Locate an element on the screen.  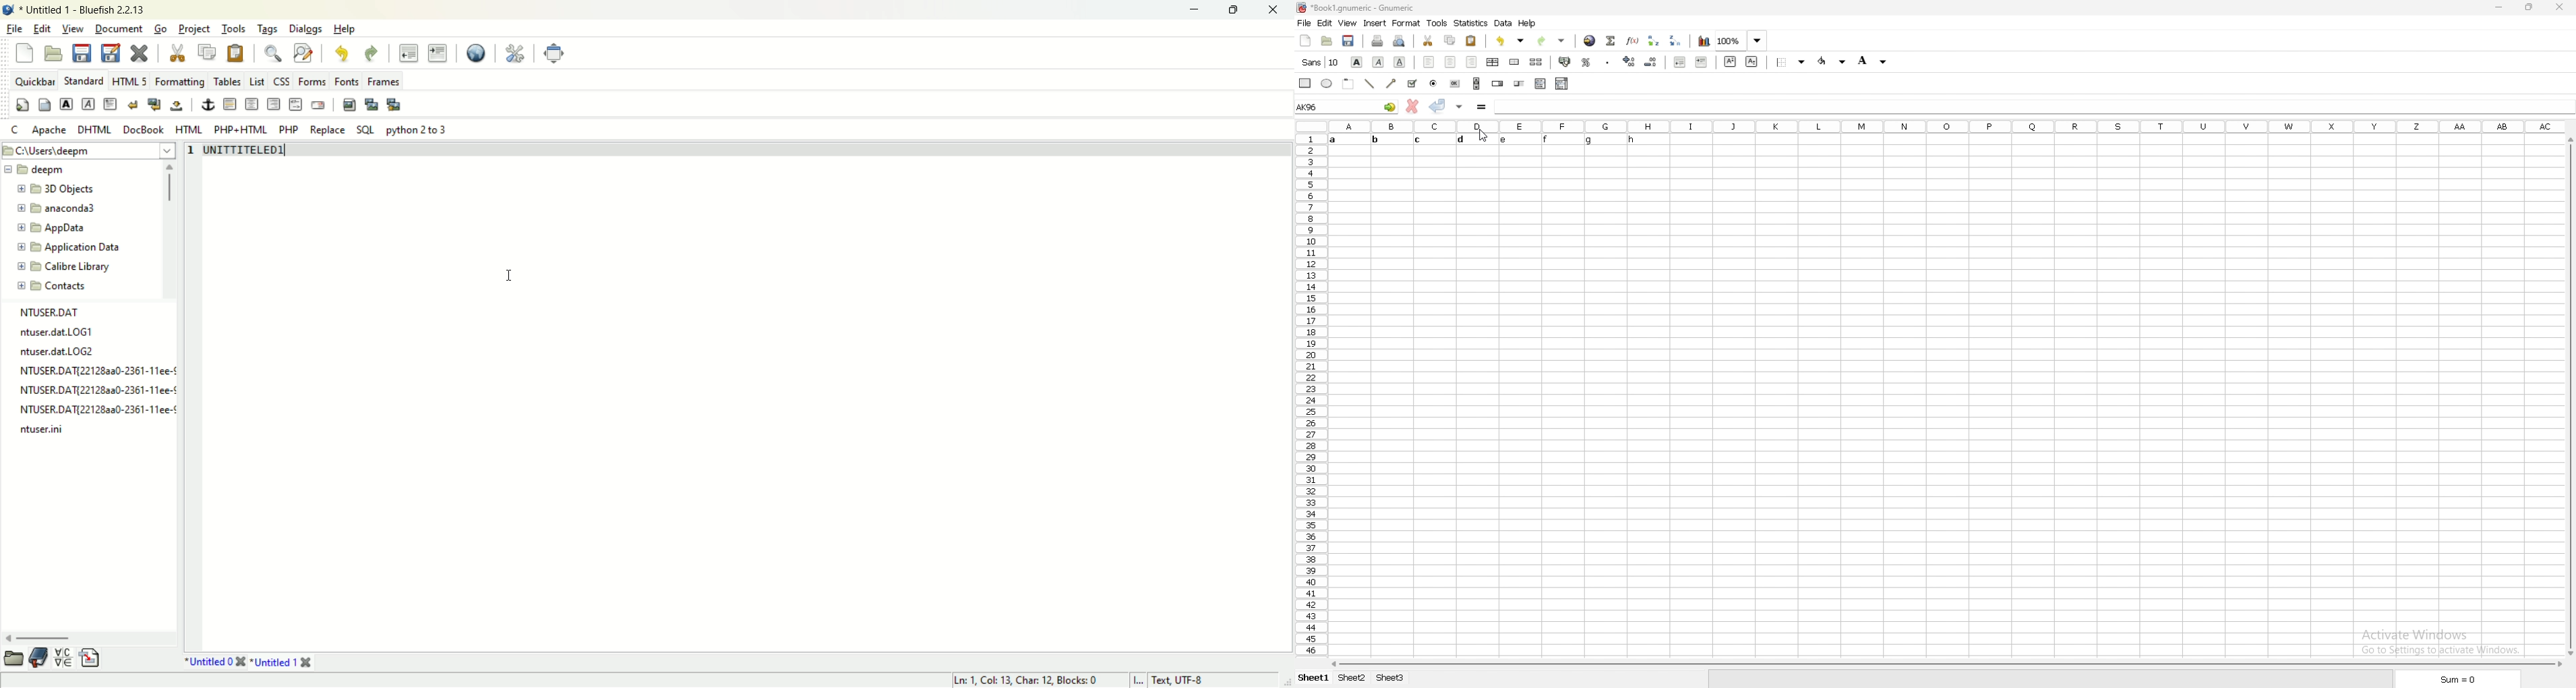
forms is located at coordinates (310, 80).